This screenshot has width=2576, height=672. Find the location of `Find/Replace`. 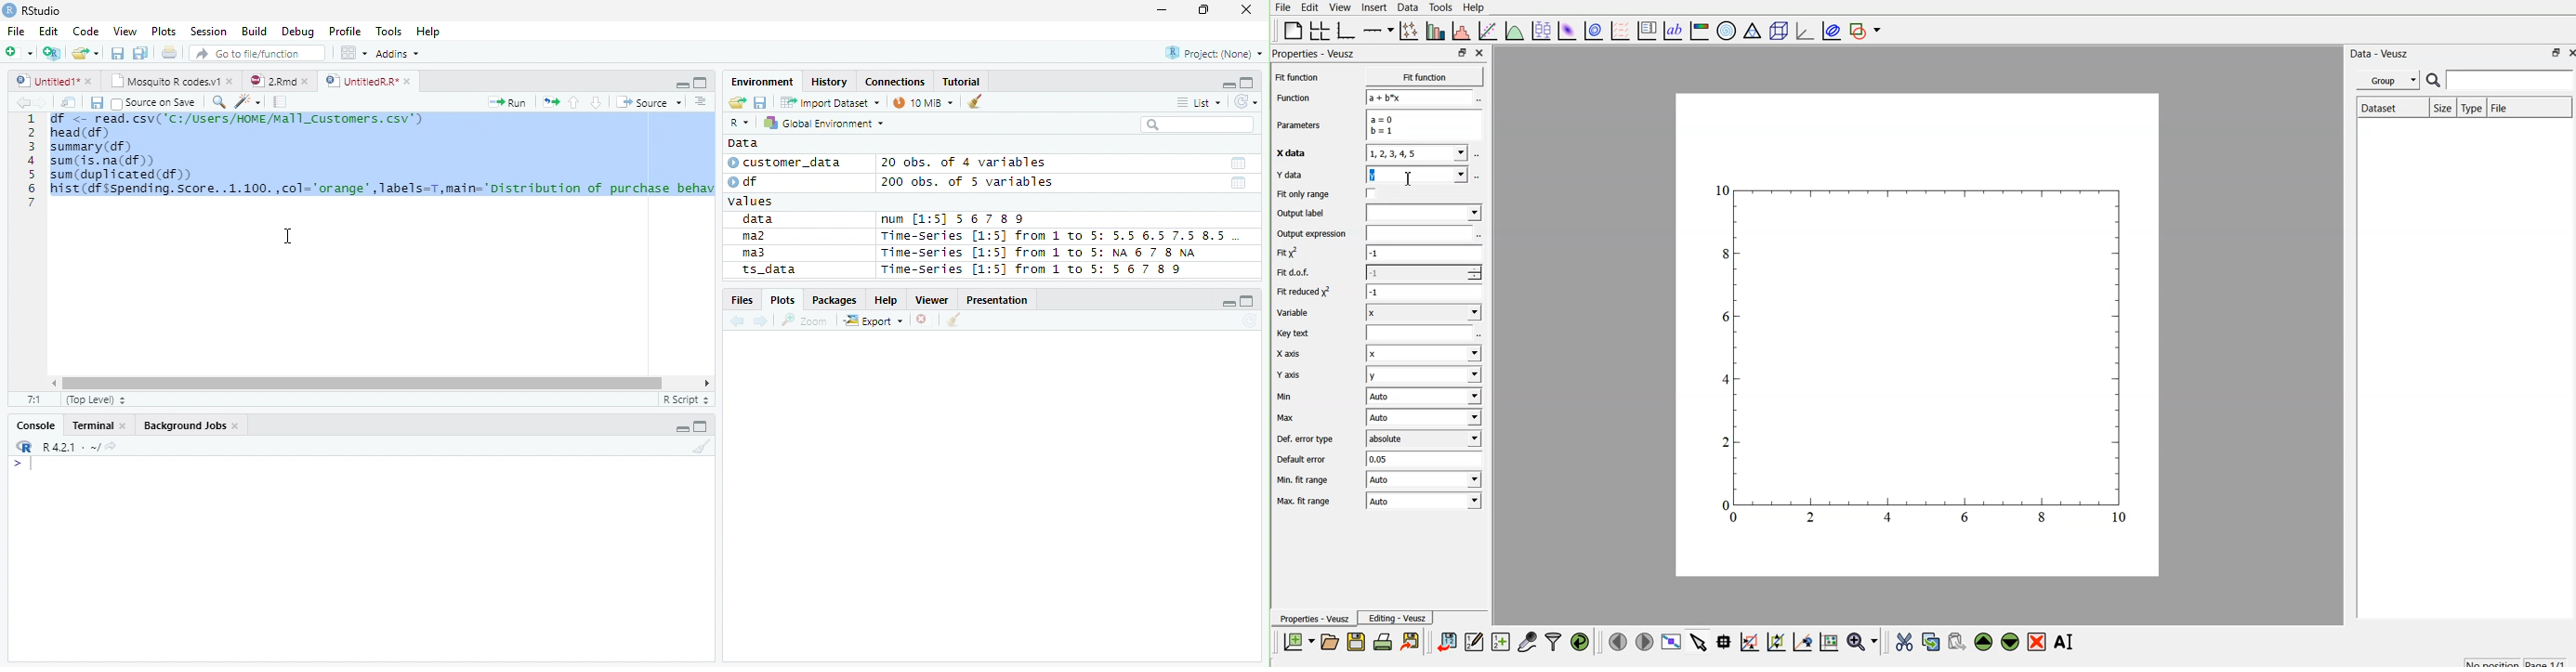

Find/Replace is located at coordinates (217, 101).